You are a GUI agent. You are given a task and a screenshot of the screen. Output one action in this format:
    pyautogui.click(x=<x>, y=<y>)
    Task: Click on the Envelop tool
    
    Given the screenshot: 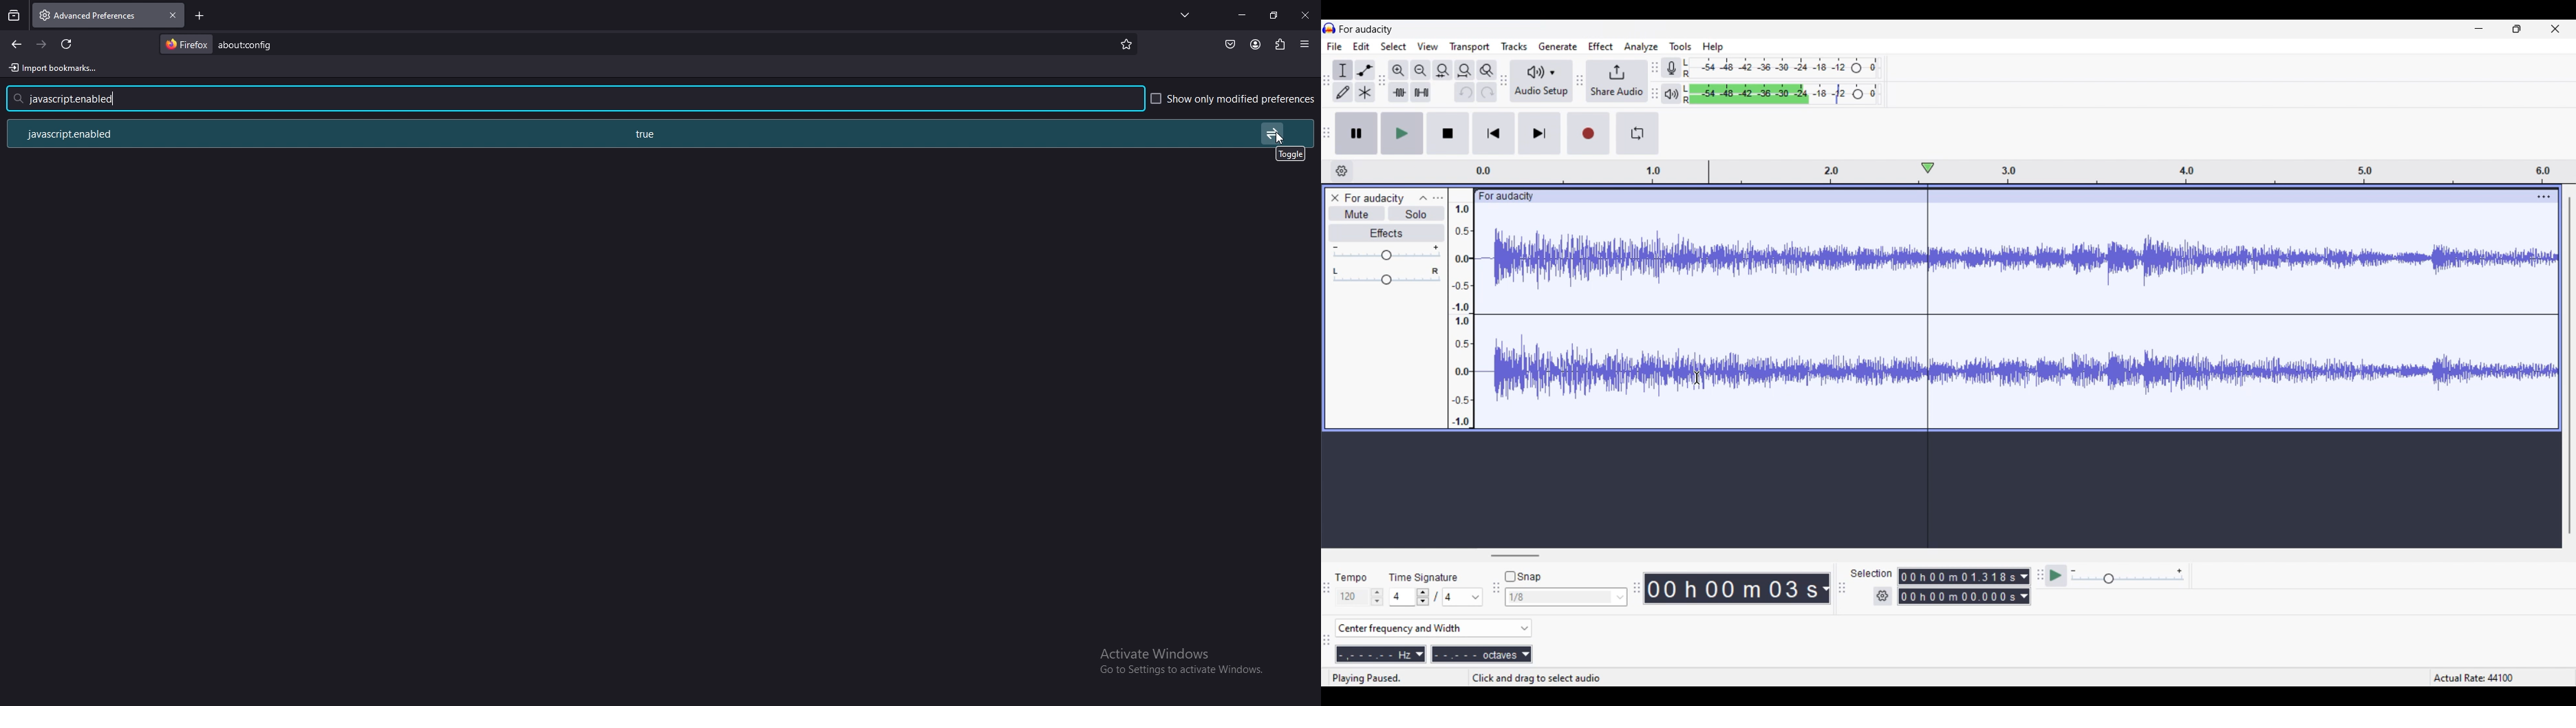 What is the action you would take?
    pyautogui.click(x=1365, y=71)
    